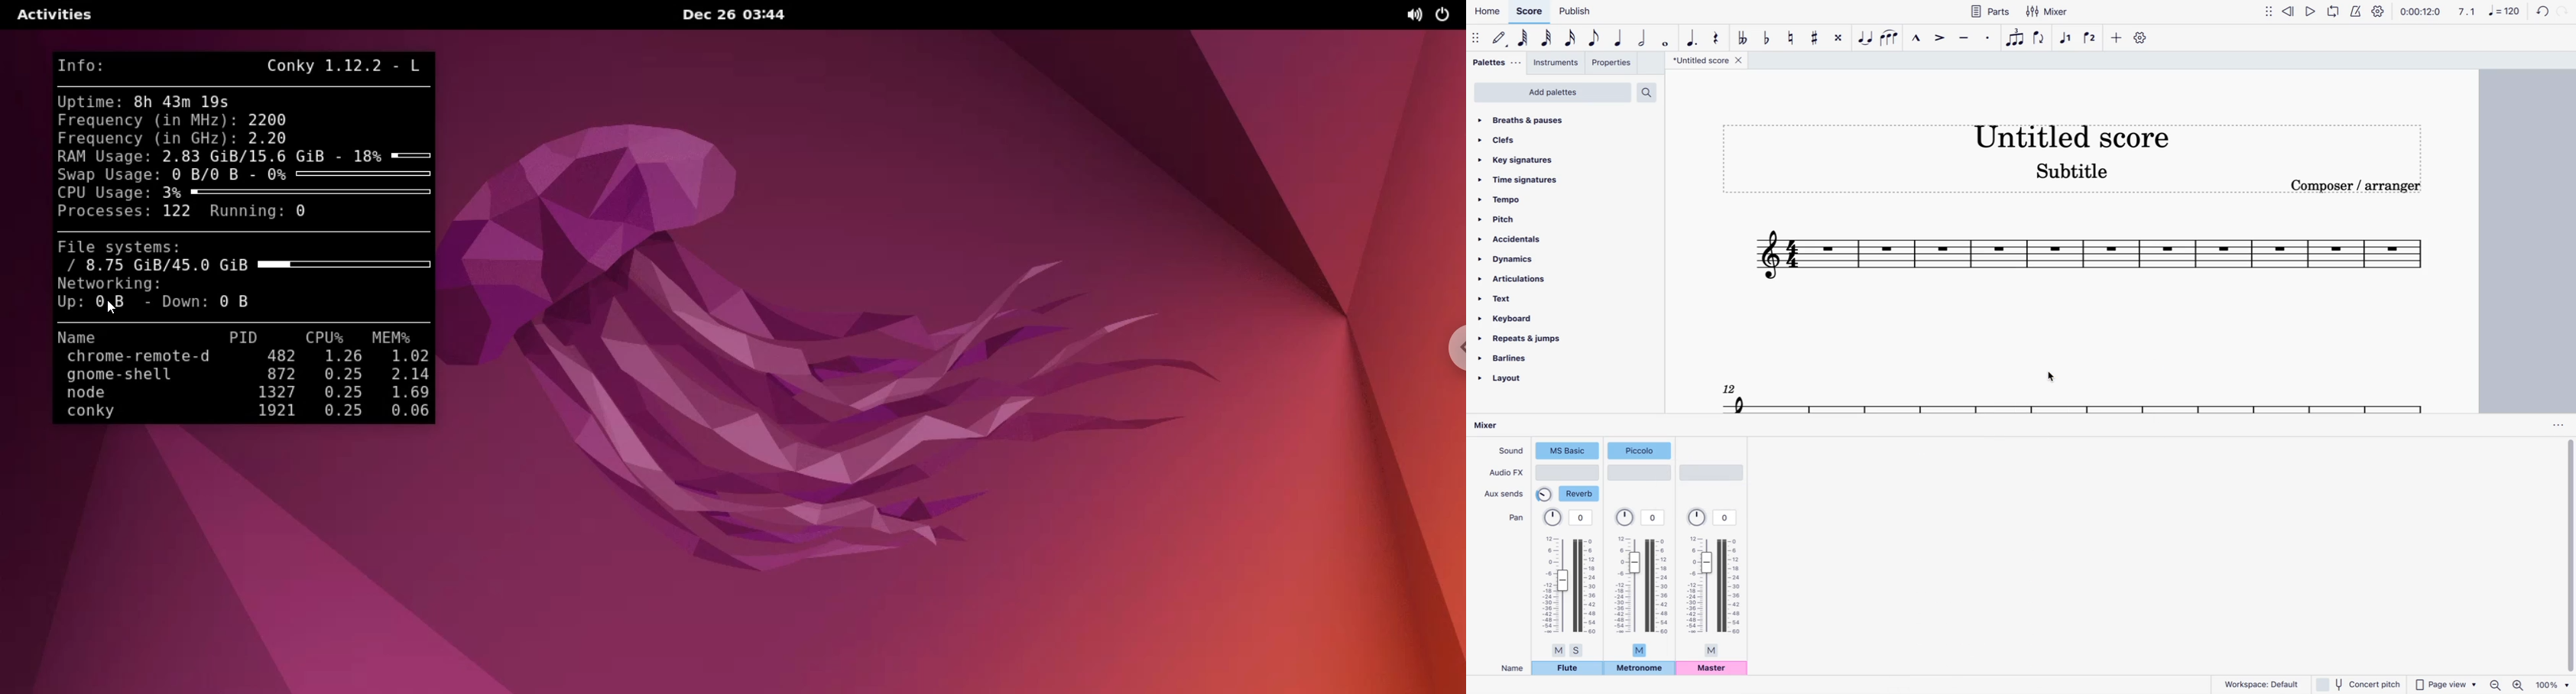 This screenshot has width=2576, height=700. I want to click on vertical scrollbar, so click(2568, 557).